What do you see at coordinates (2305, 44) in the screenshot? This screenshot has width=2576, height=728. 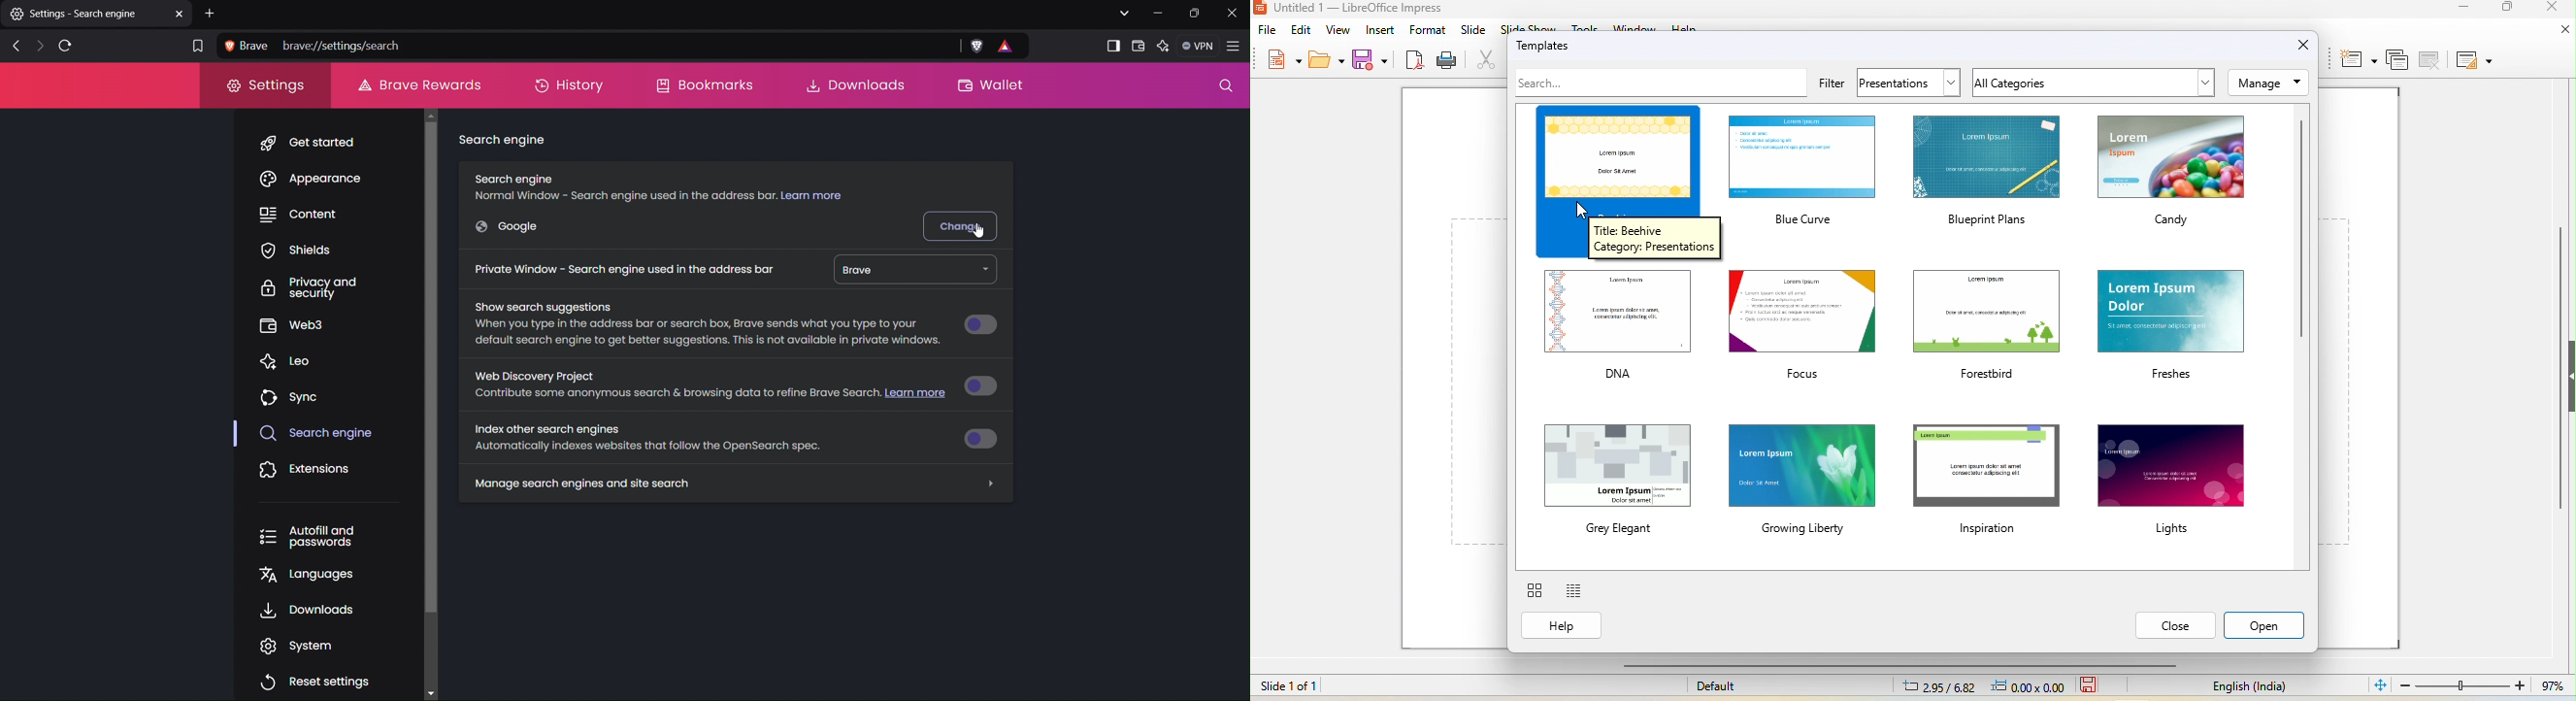 I see `close` at bounding box center [2305, 44].